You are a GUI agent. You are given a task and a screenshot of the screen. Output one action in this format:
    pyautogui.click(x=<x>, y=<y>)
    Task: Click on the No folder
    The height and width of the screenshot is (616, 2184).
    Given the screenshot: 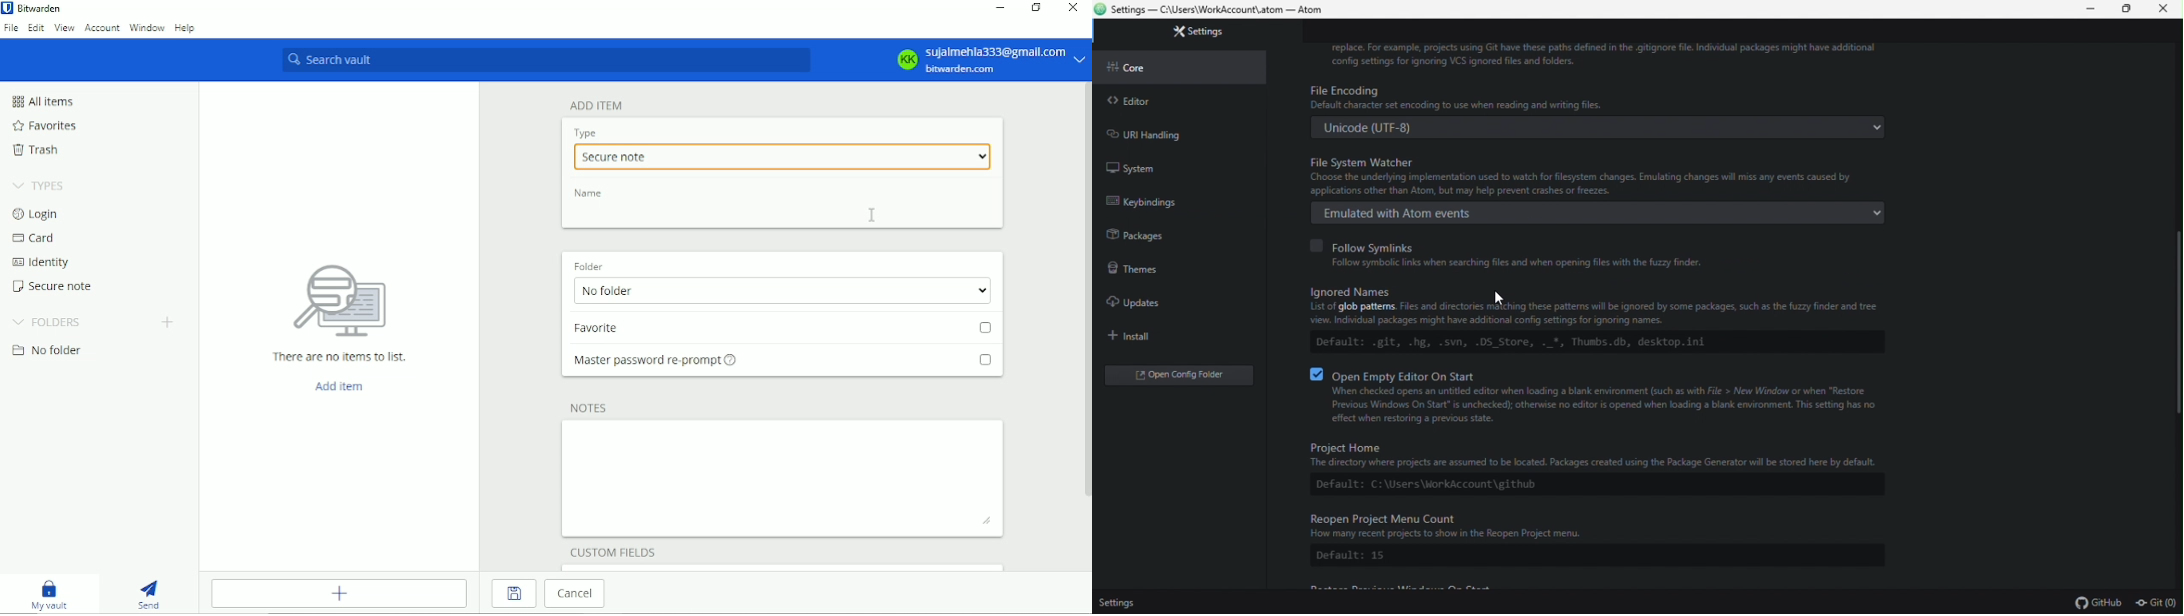 What is the action you would take?
    pyautogui.click(x=779, y=291)
    